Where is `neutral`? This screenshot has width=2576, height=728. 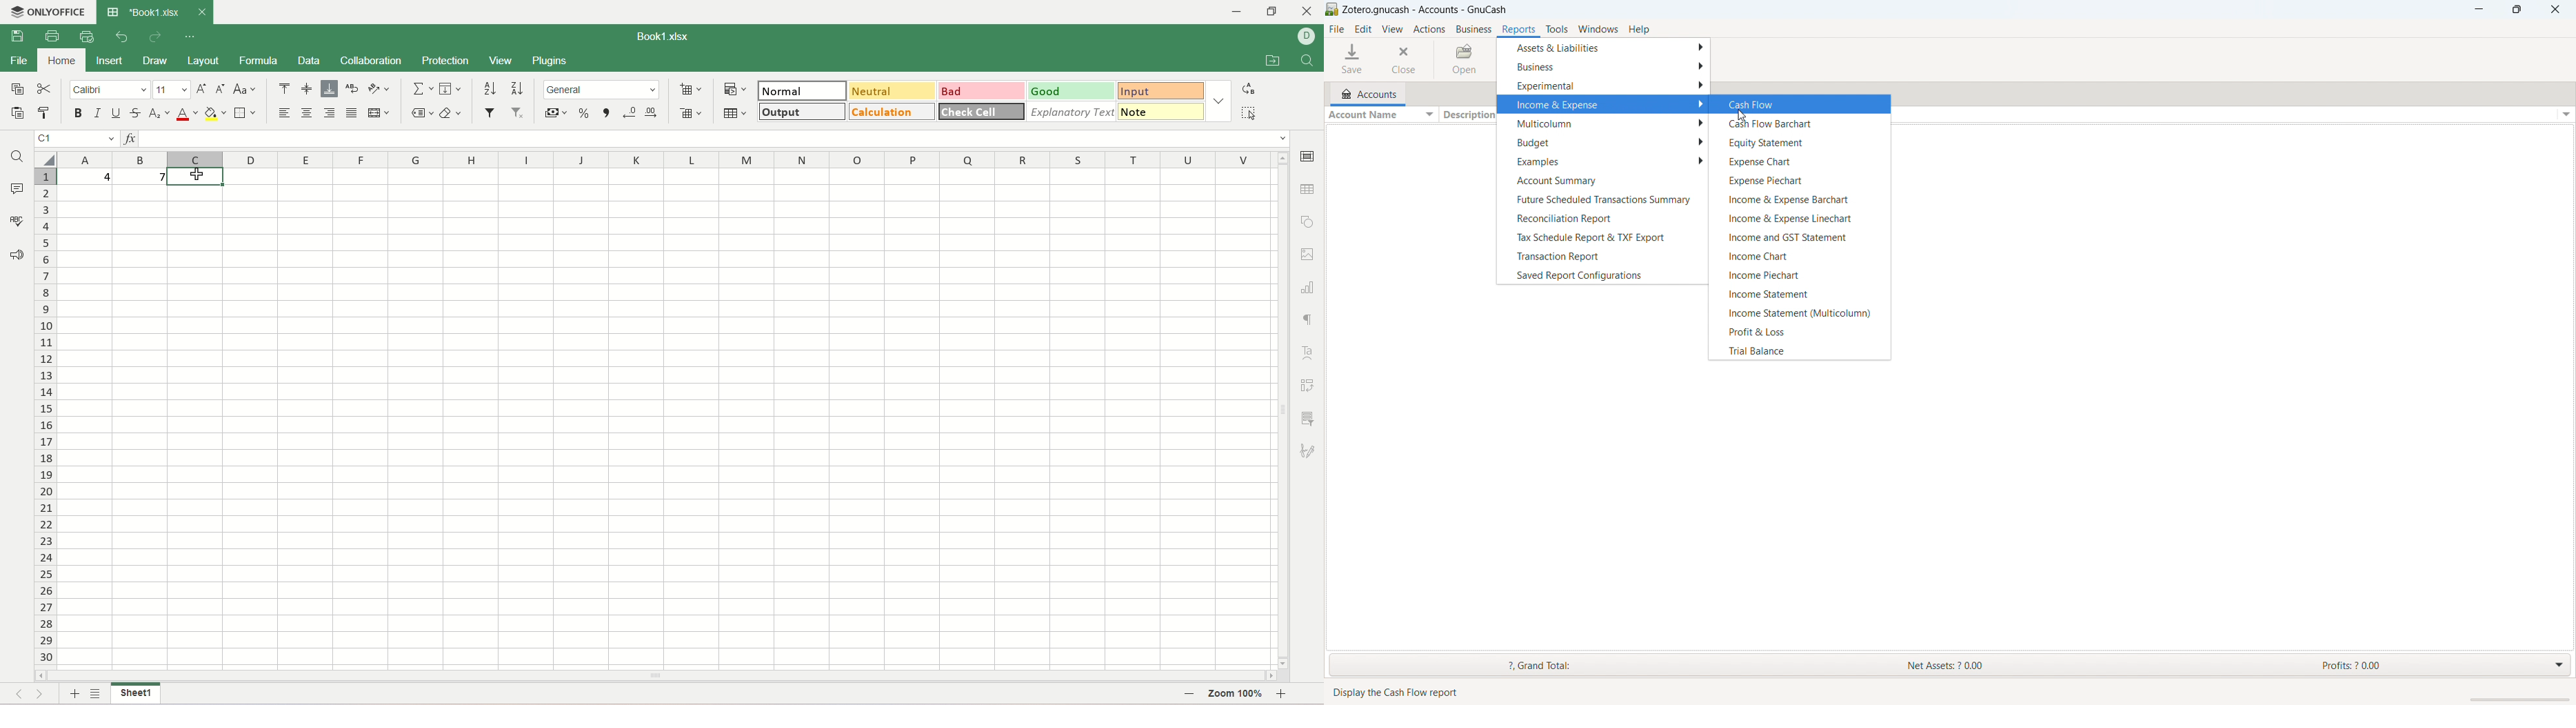
neutral is located at coordinates (893, 89).